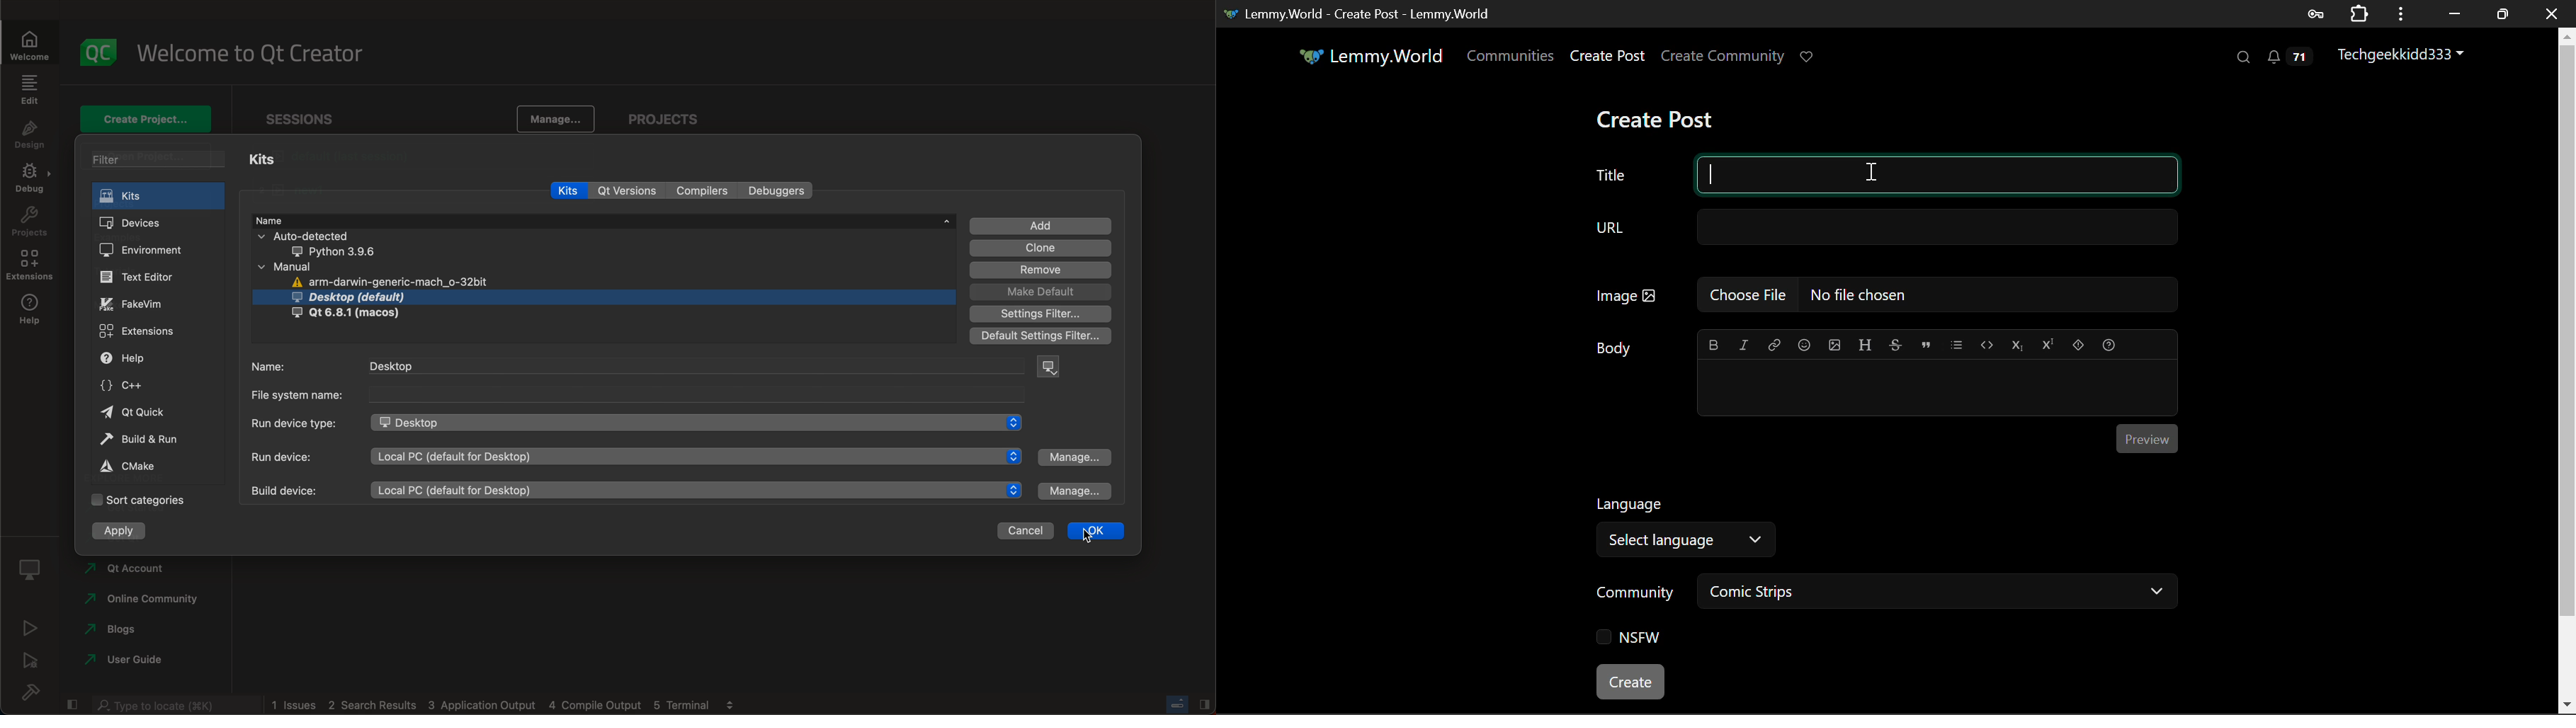 The image size is (2576, 728). Describe the element at coordinates (2314, 13) in the screenshot. I see `Saved Password Data` at that location.